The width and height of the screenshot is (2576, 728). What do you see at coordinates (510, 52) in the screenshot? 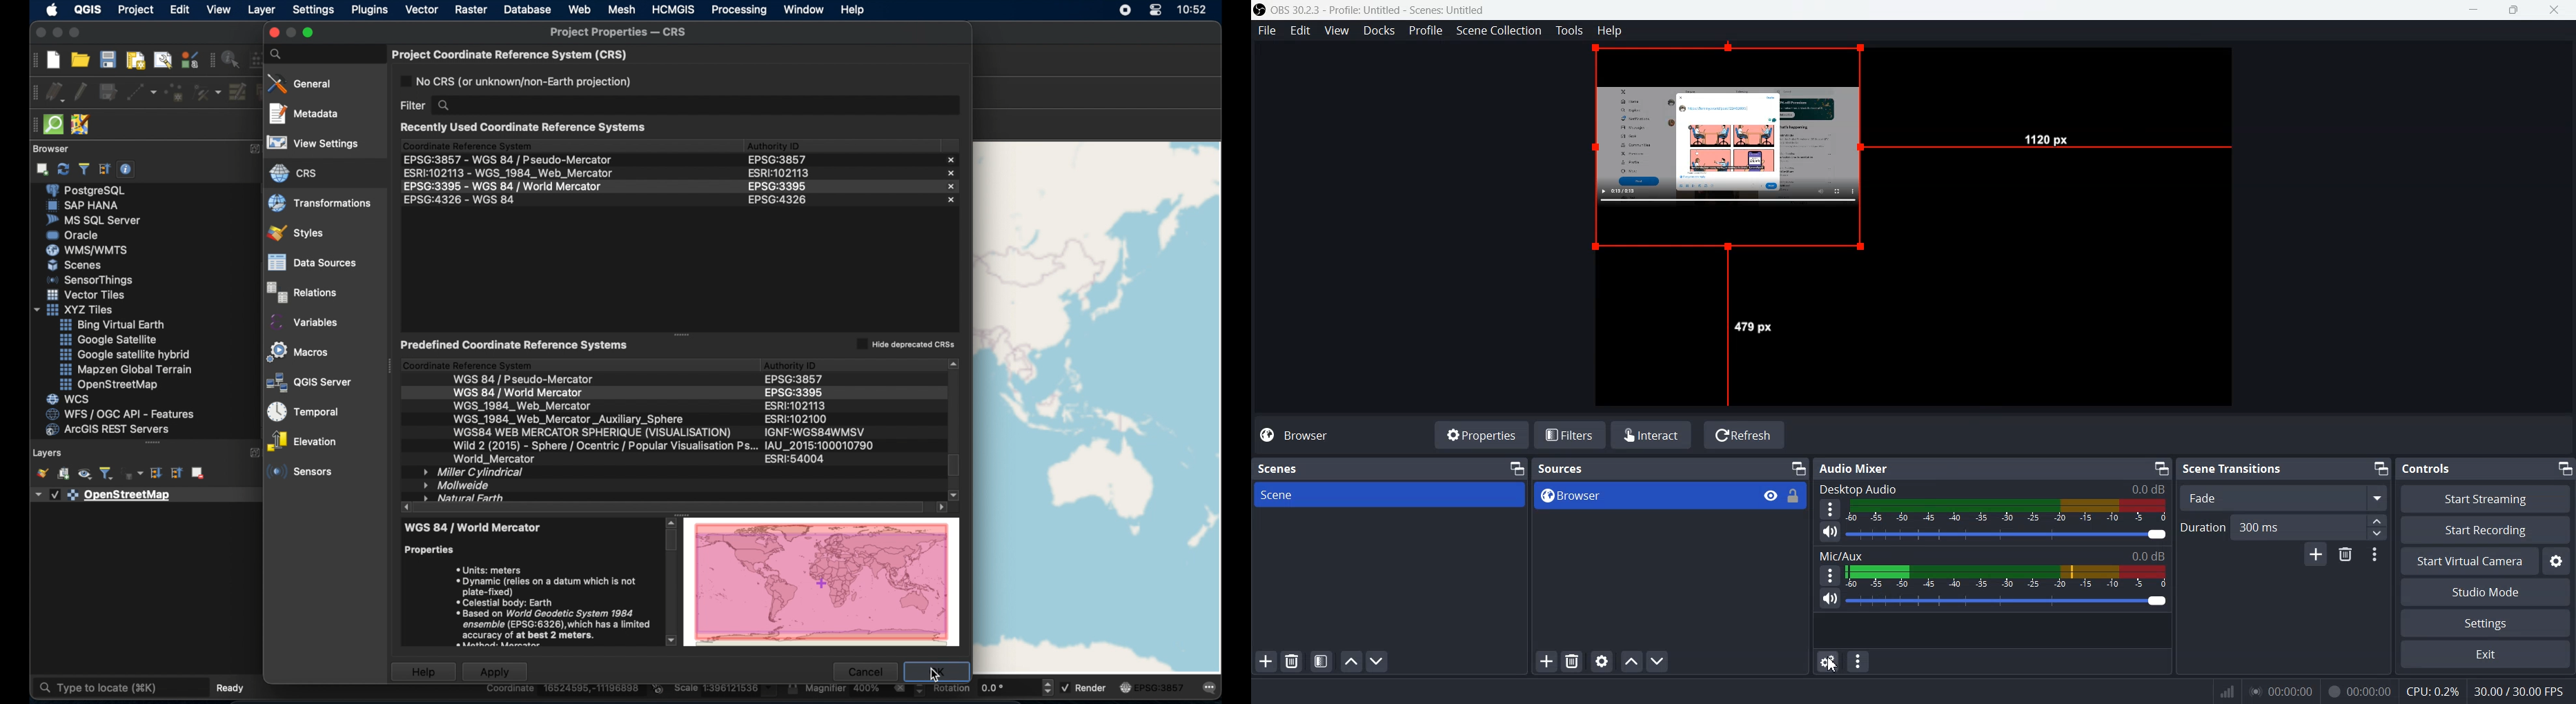
I see `project coordinate reference system` at bounding box center [510, 52].